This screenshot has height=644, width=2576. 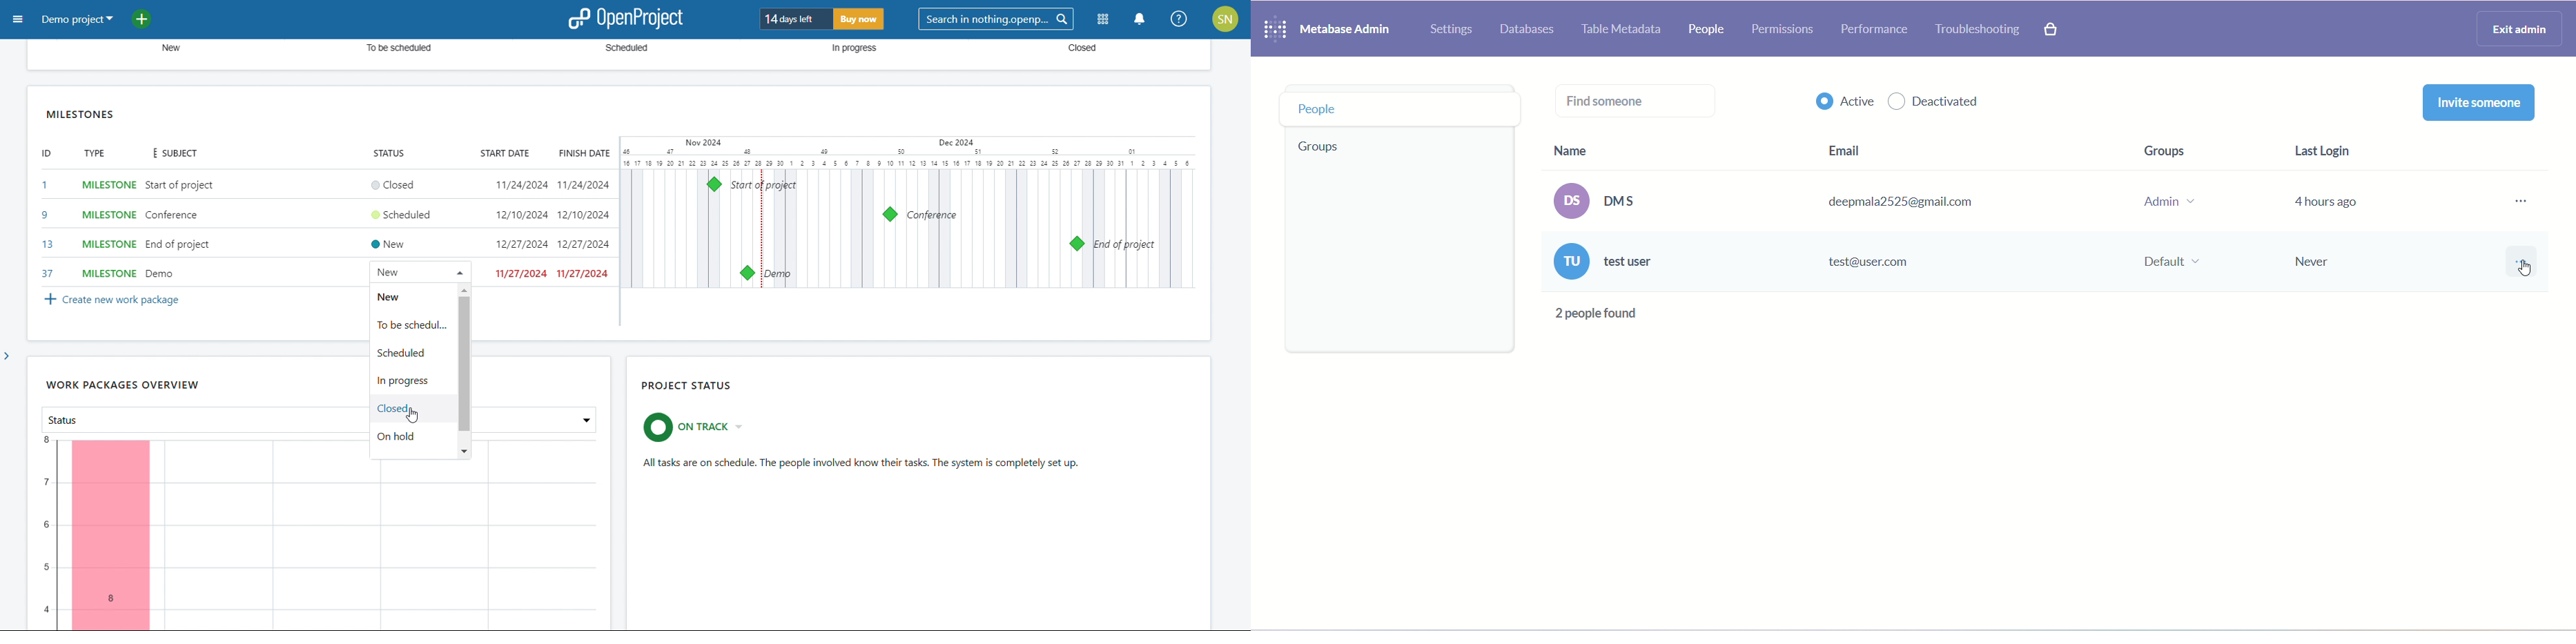 What do you see at coordinates (403, 227) in the screenshot?
I see `set status` at bounding box center [403, 227].